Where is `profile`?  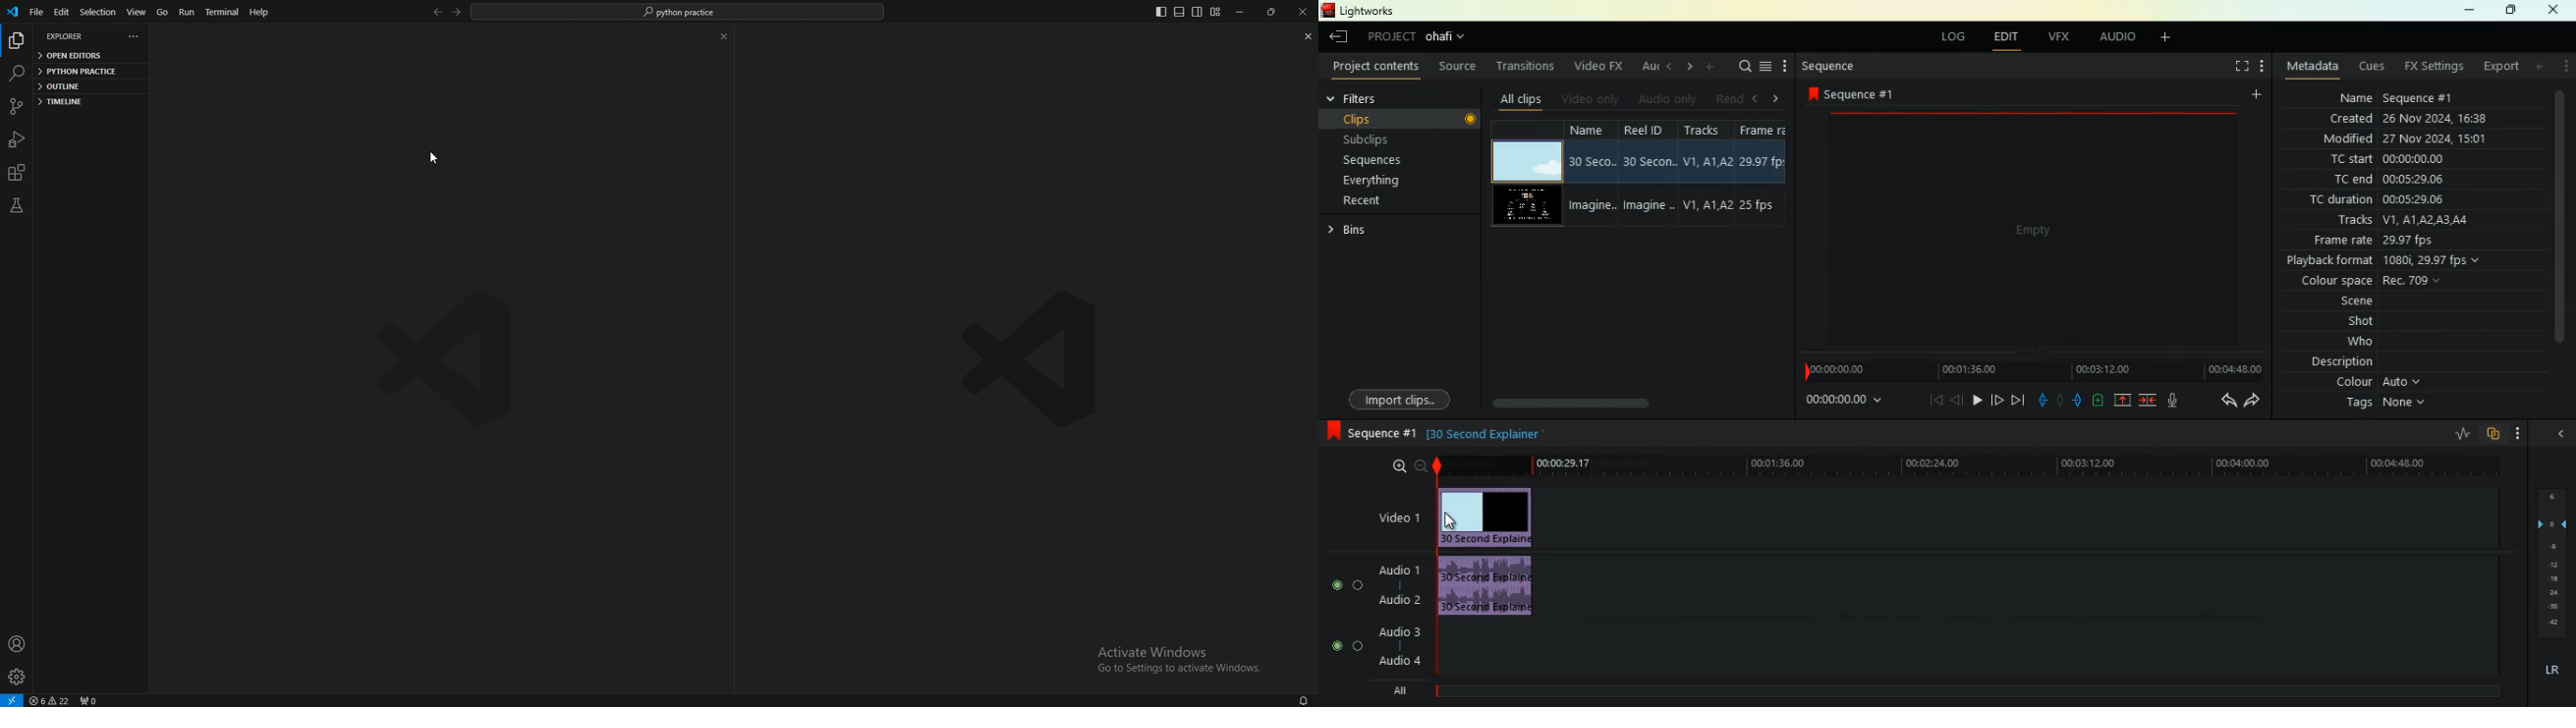 profile is located at coordinates (19, 644).